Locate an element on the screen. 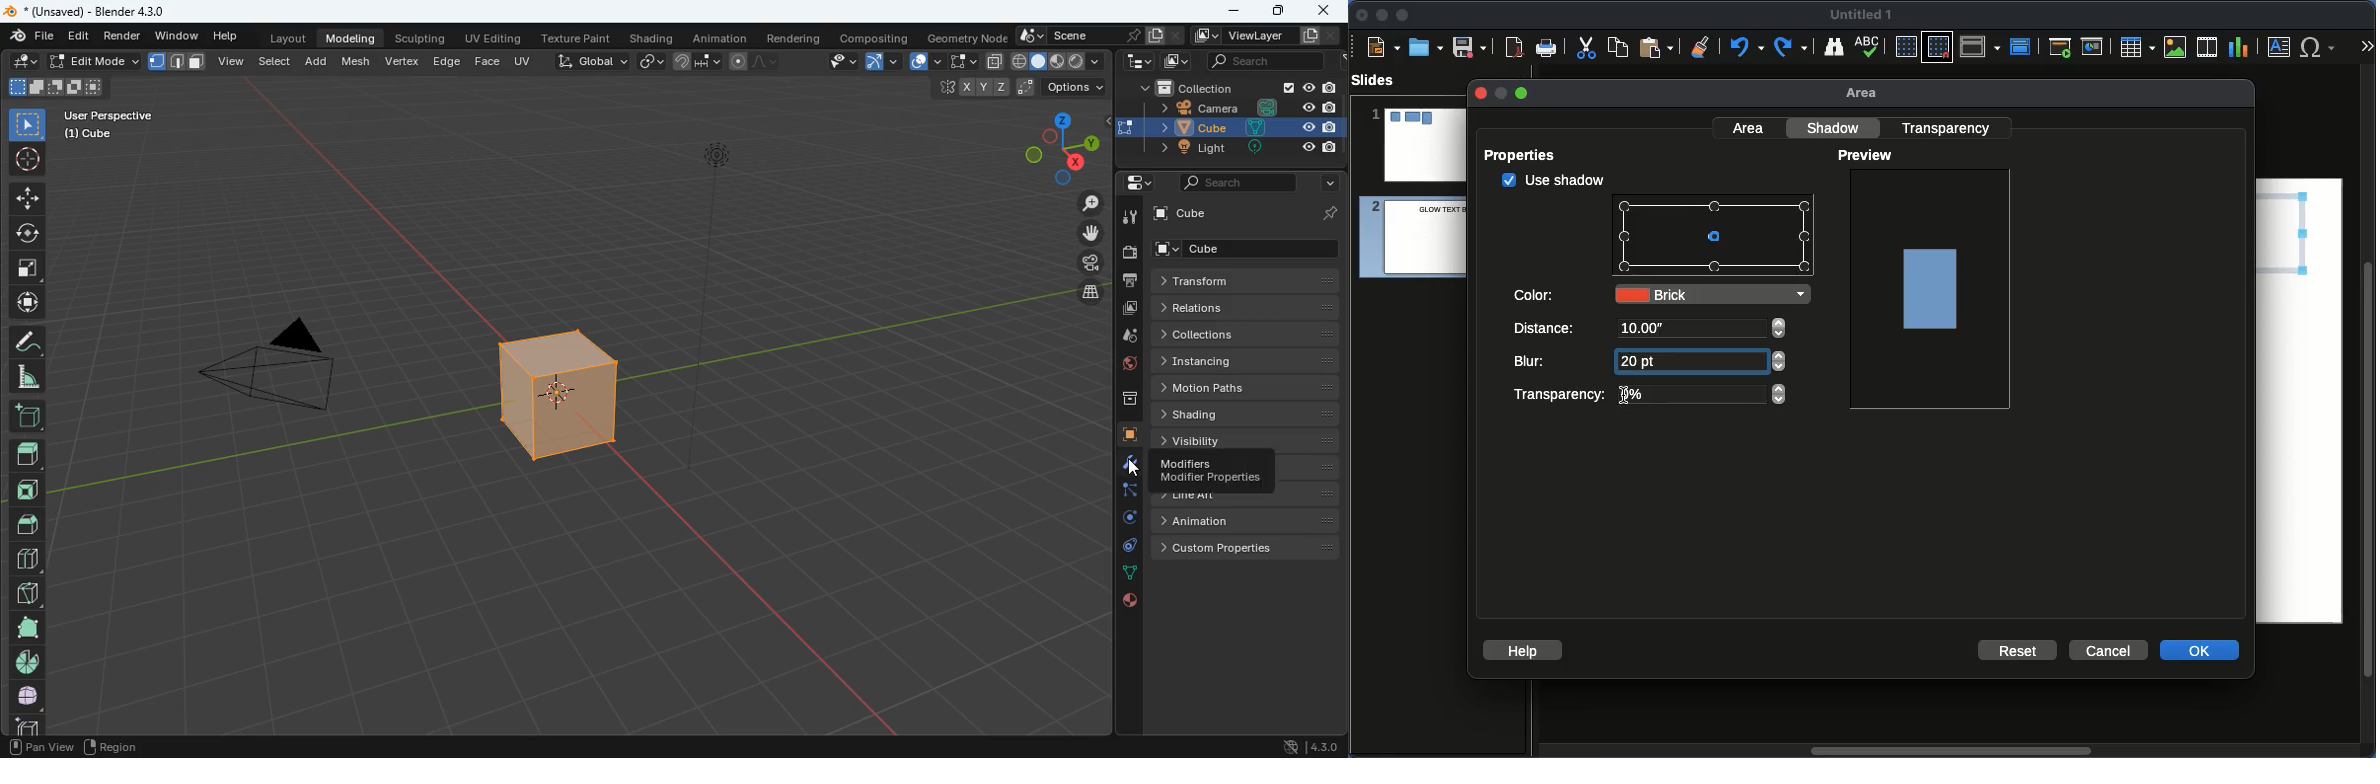  archieve is located at coordinates (1122, 401).